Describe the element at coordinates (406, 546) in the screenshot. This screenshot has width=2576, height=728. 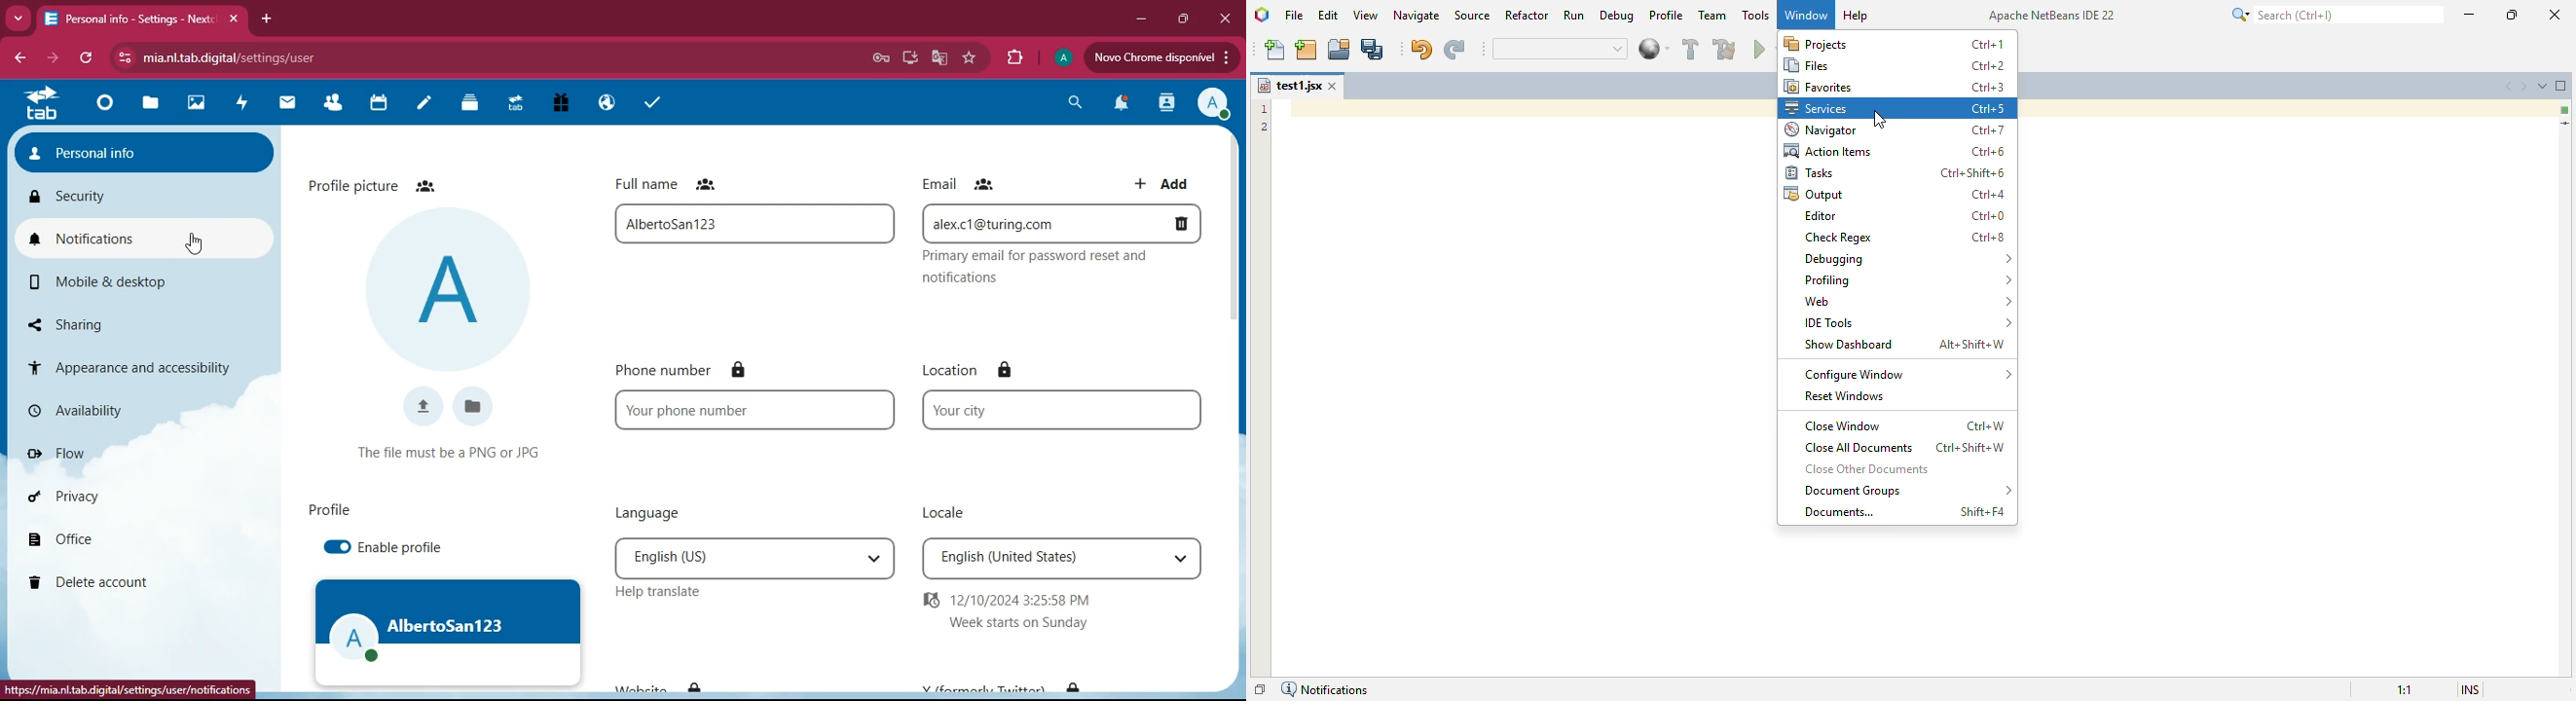
I see `enable` at that location.